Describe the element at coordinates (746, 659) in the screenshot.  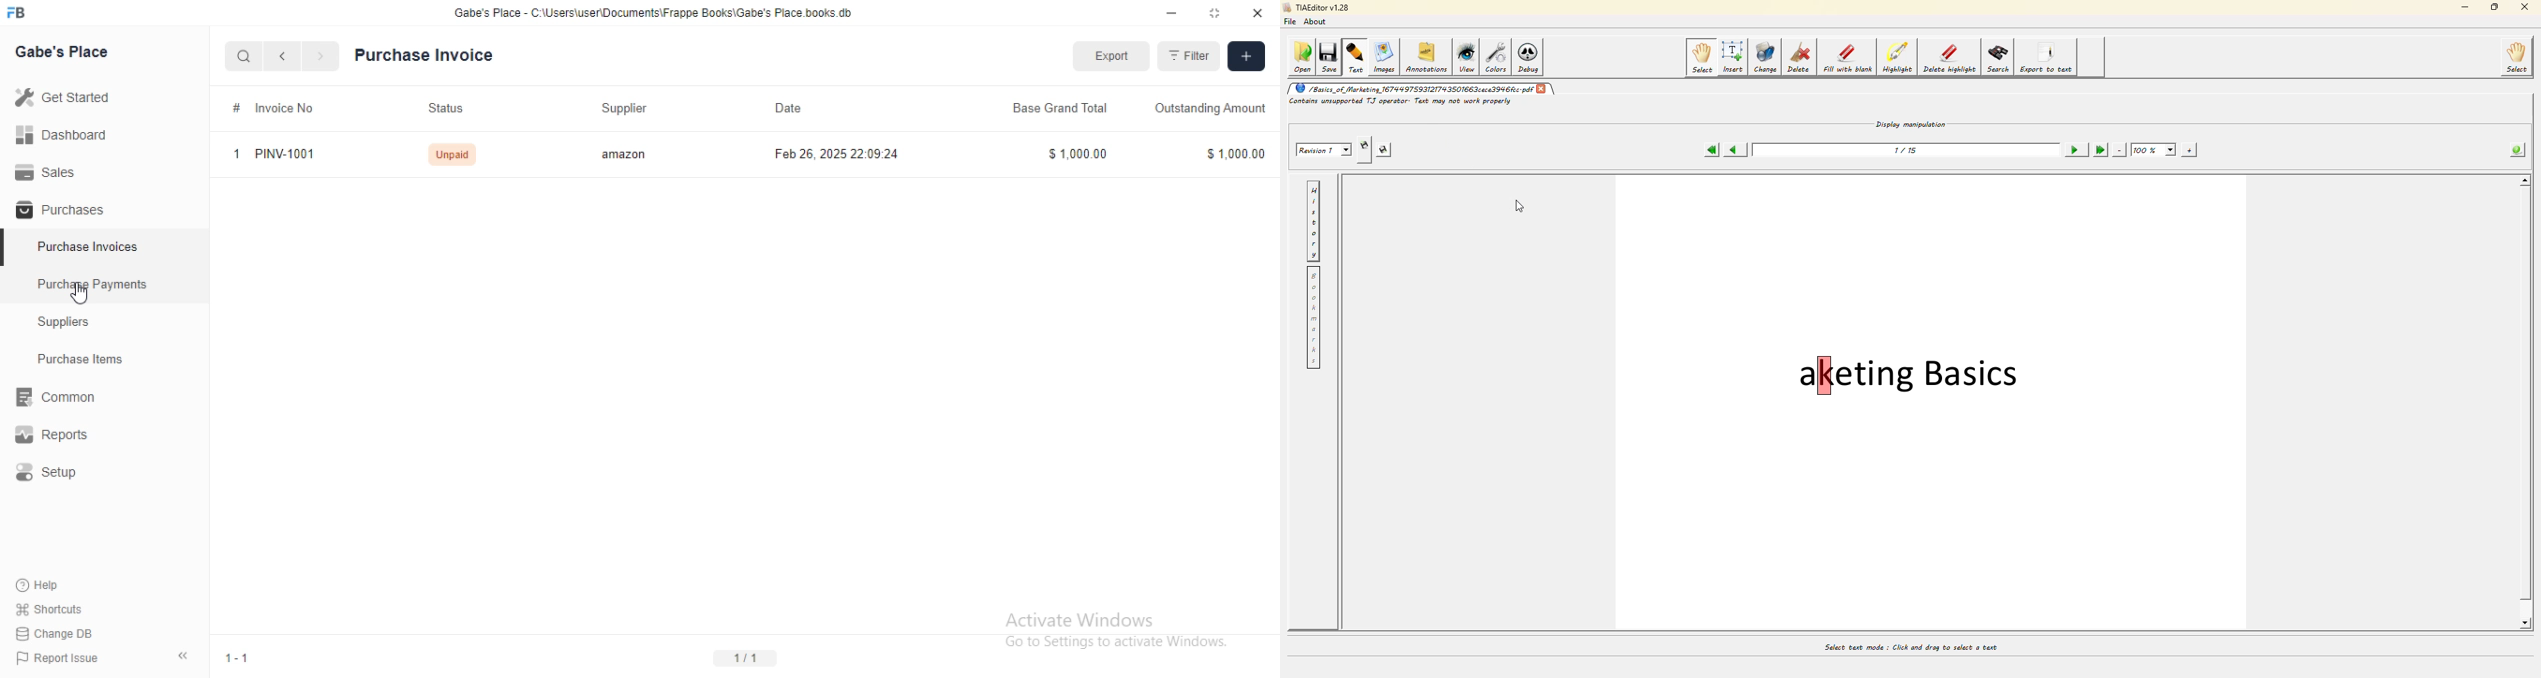
I see `1/1` at that location.